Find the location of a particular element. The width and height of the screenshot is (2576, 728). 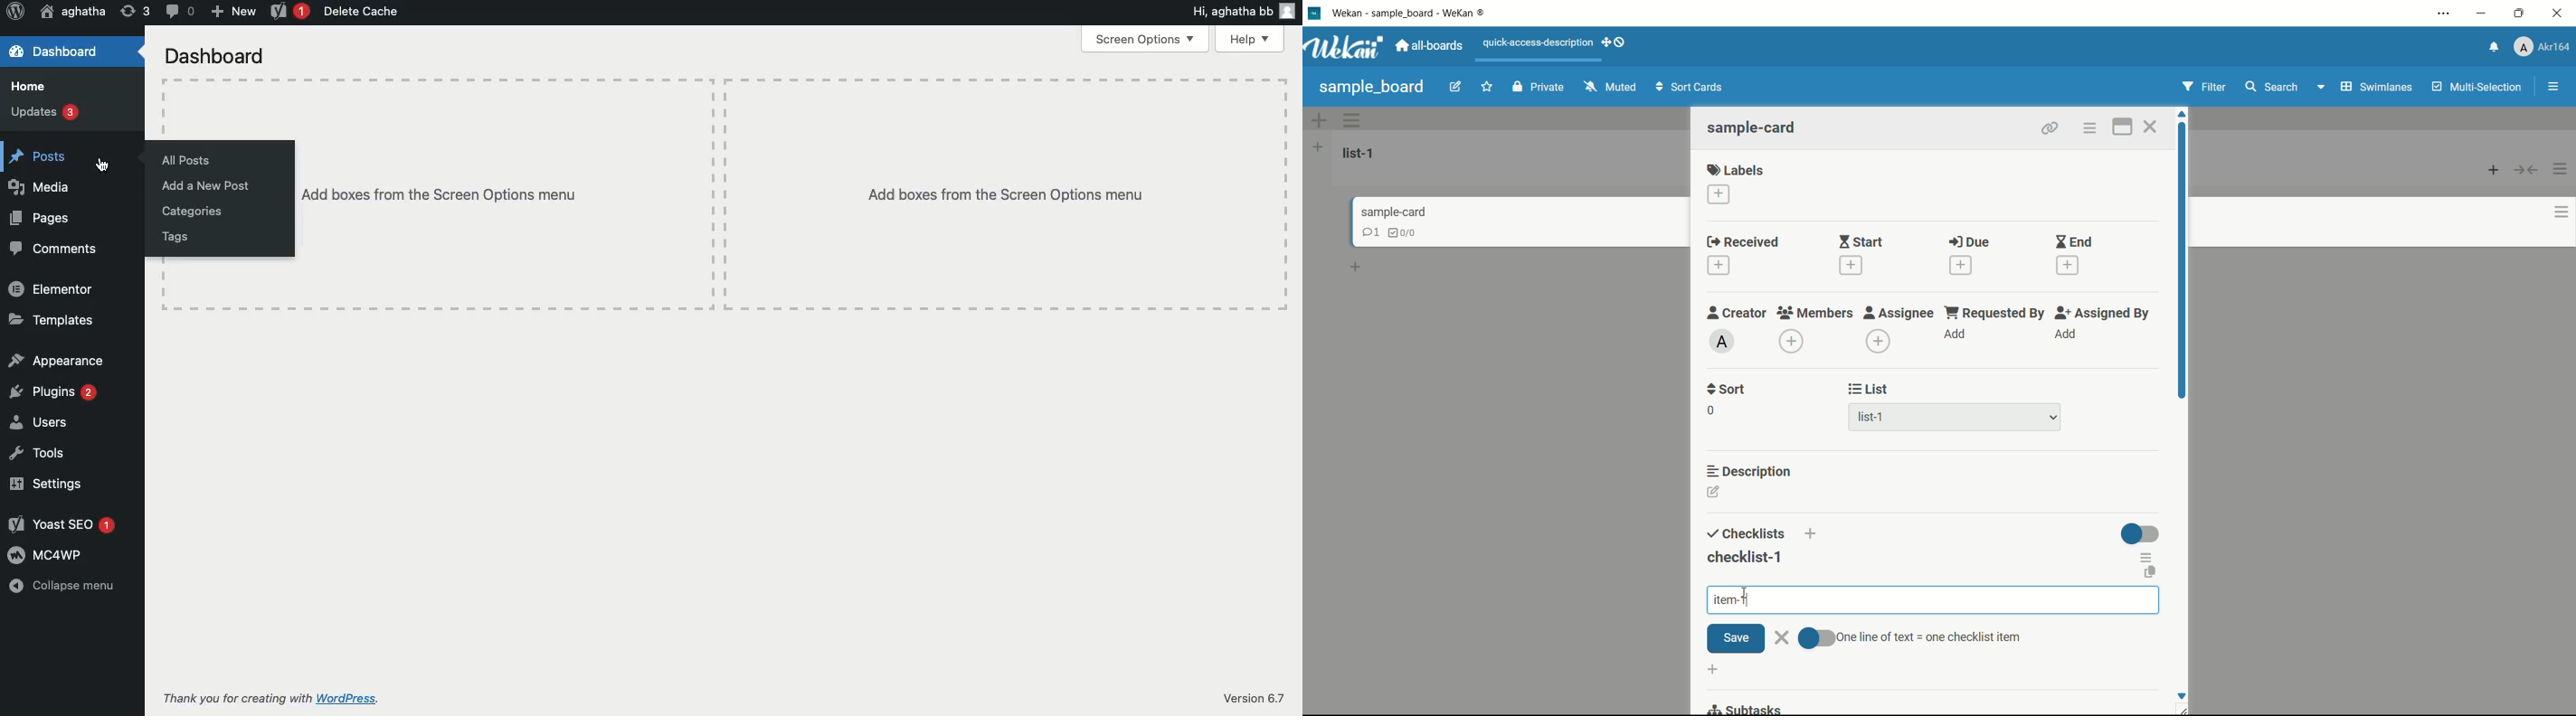

options is located at coordinates (2563, 166).